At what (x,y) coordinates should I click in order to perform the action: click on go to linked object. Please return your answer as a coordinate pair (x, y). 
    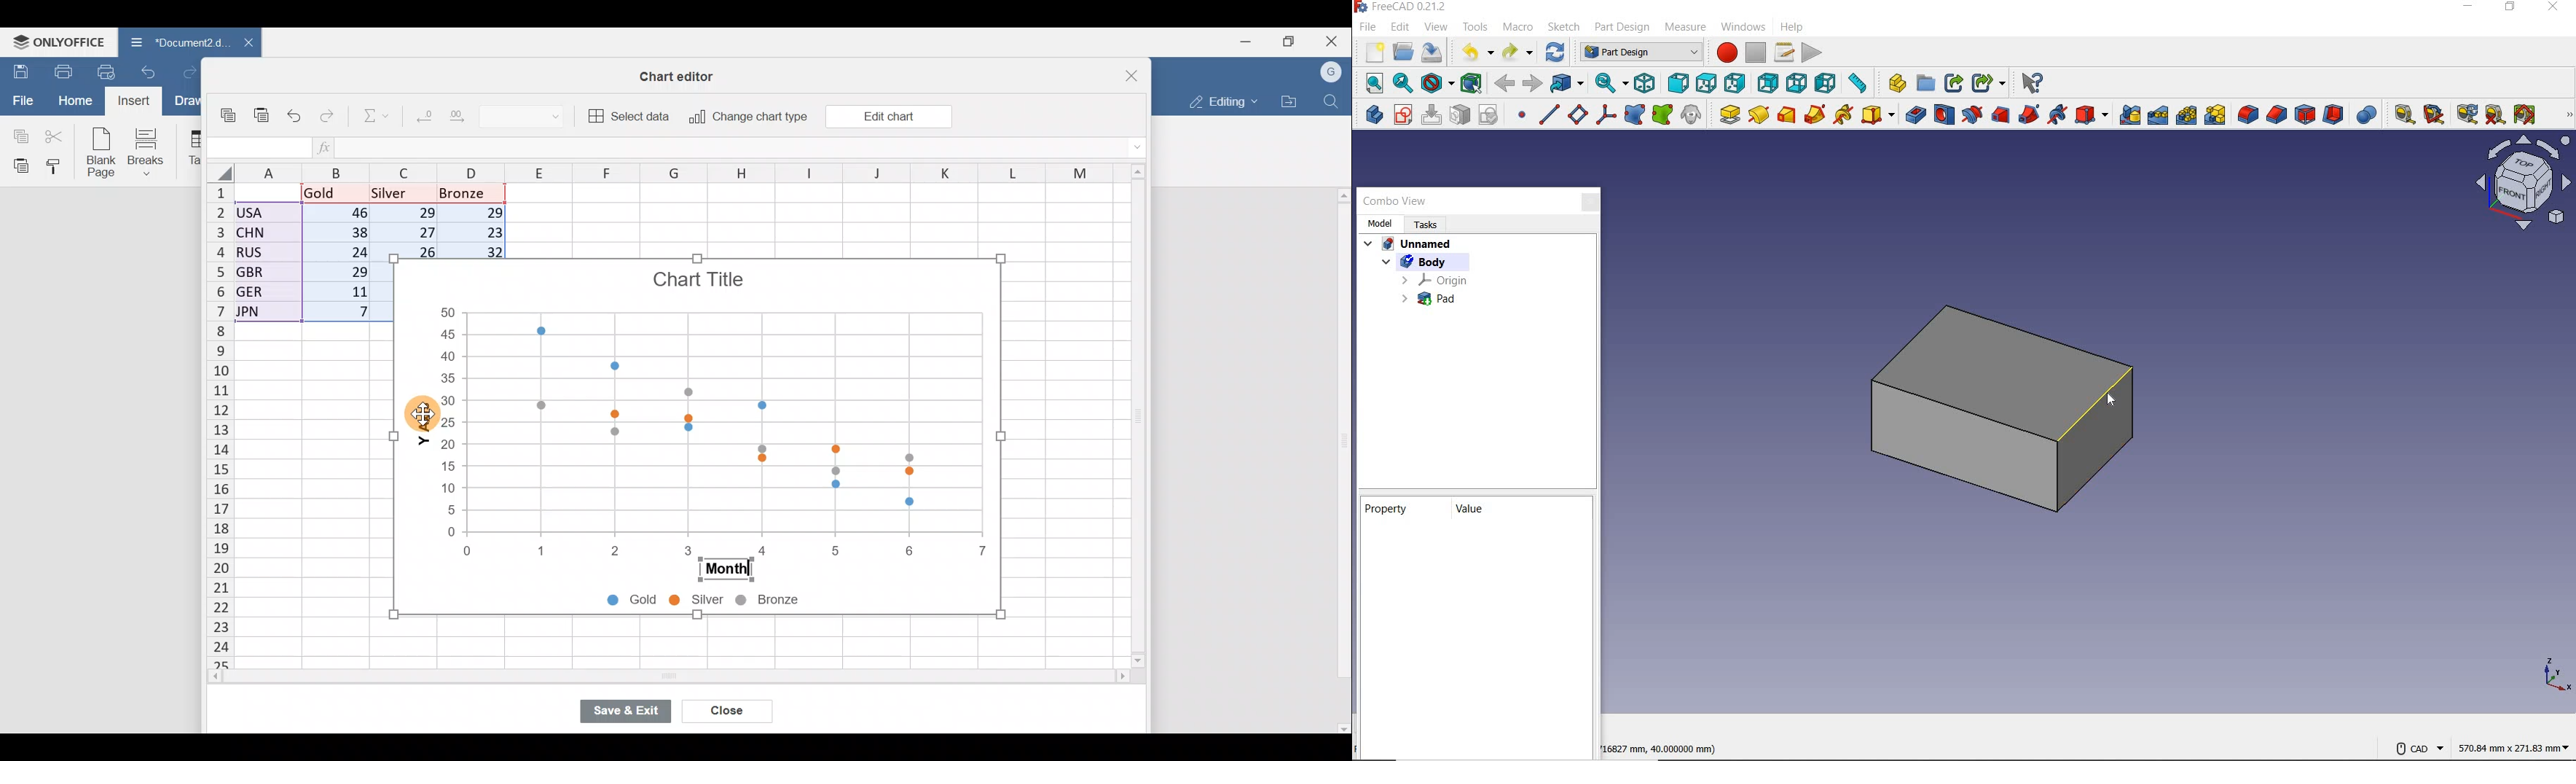
    Looking at the image, I should click on (1568, 82).